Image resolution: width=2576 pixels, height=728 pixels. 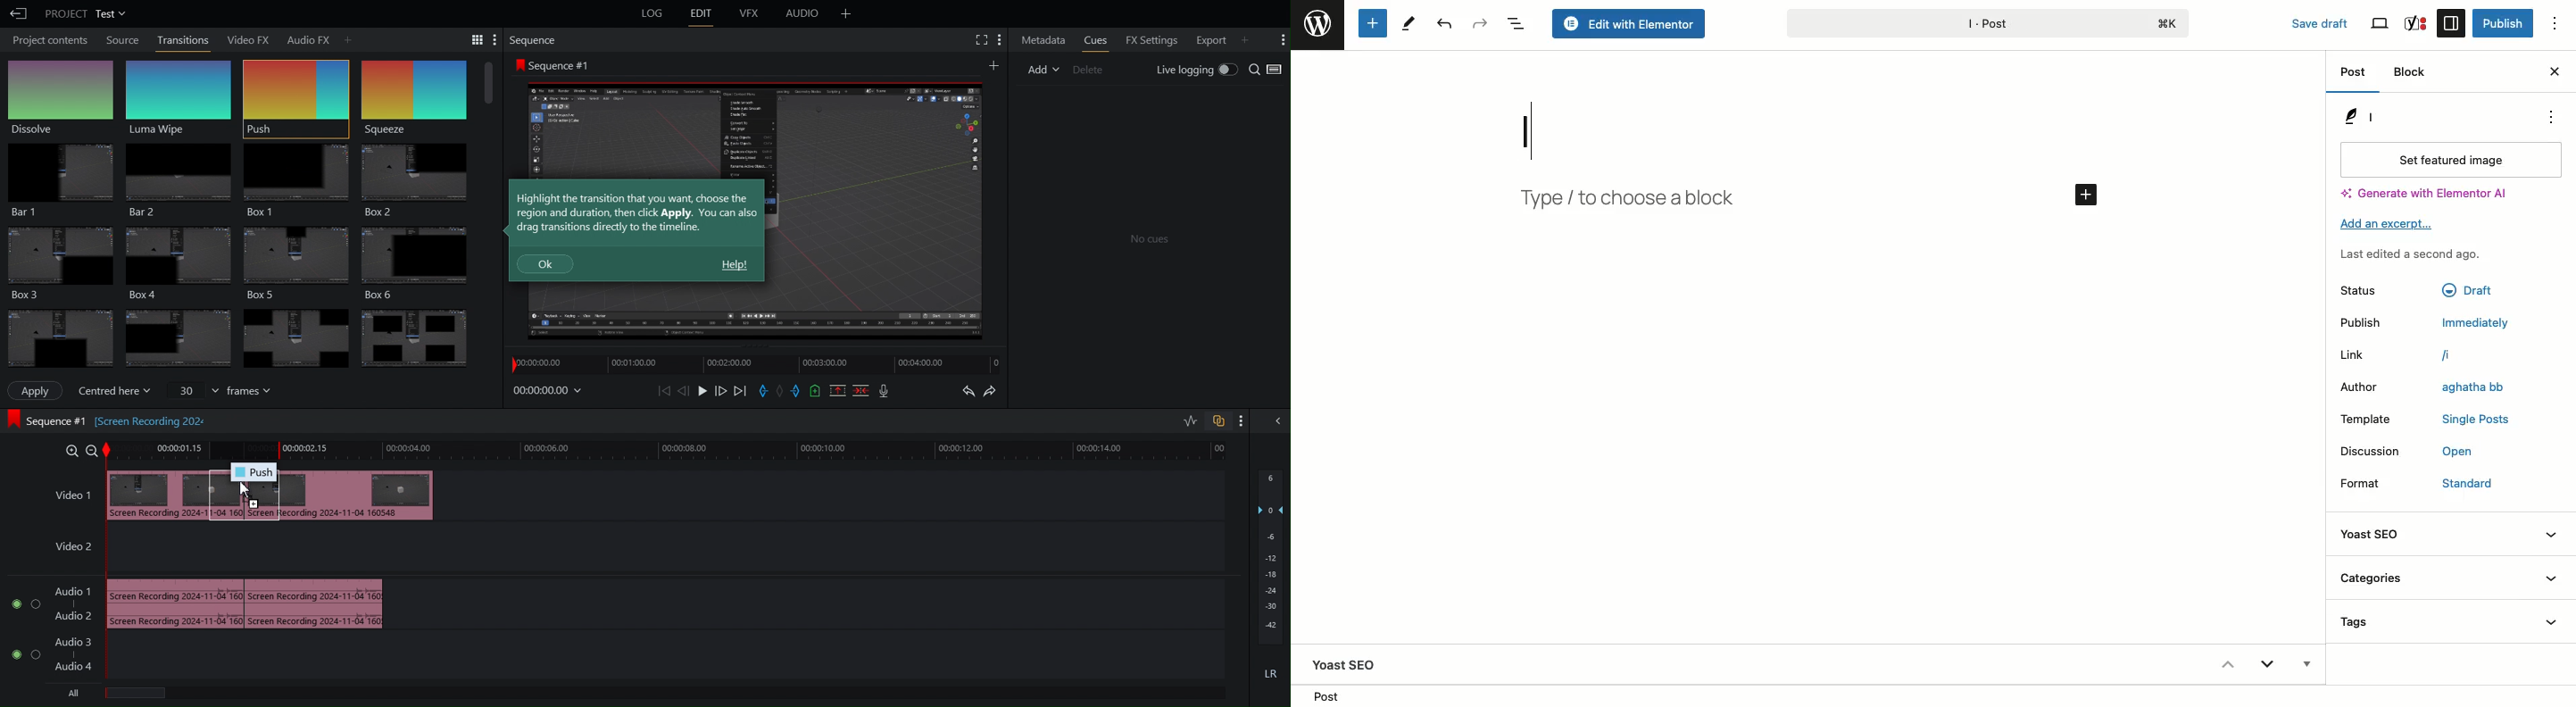 What do you see at coordinates (243, 492) in the screenshot?
I see `Cursor` at bounding box center [243, 492].